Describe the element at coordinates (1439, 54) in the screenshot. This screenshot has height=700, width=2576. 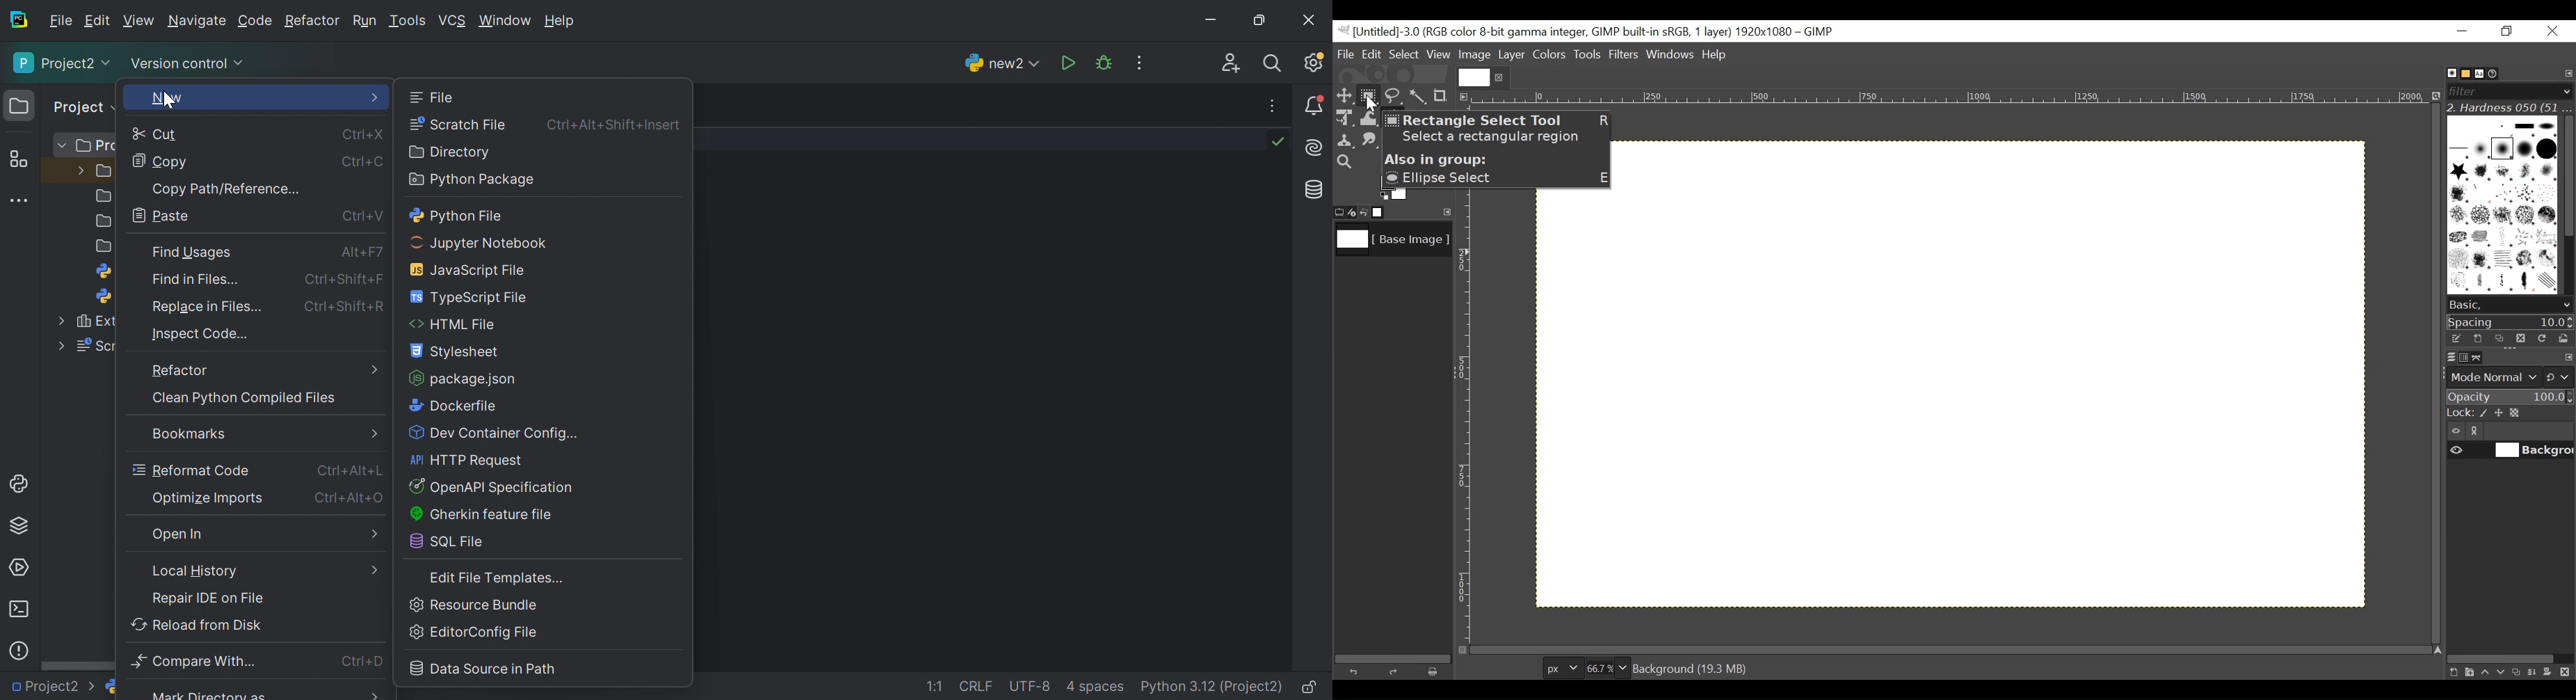
I see `View` at that location.